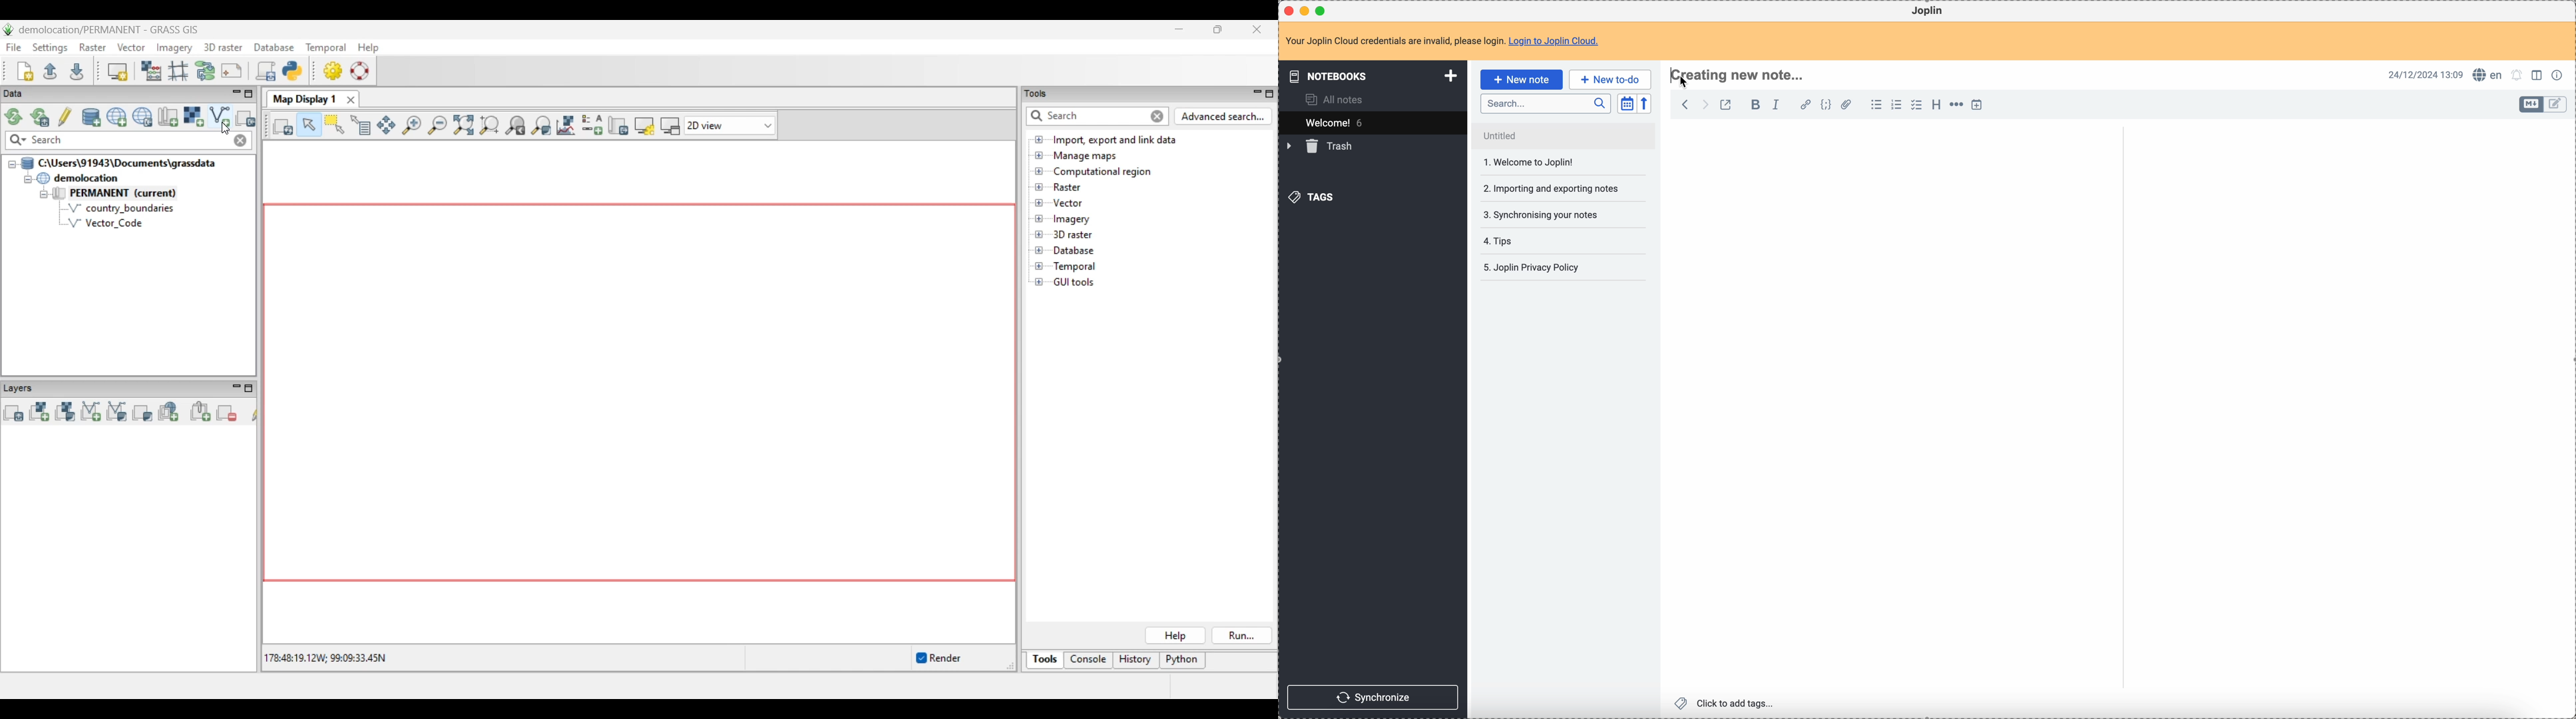 The image size is (2576, 728). I want to click on code, so click(1826, 105).